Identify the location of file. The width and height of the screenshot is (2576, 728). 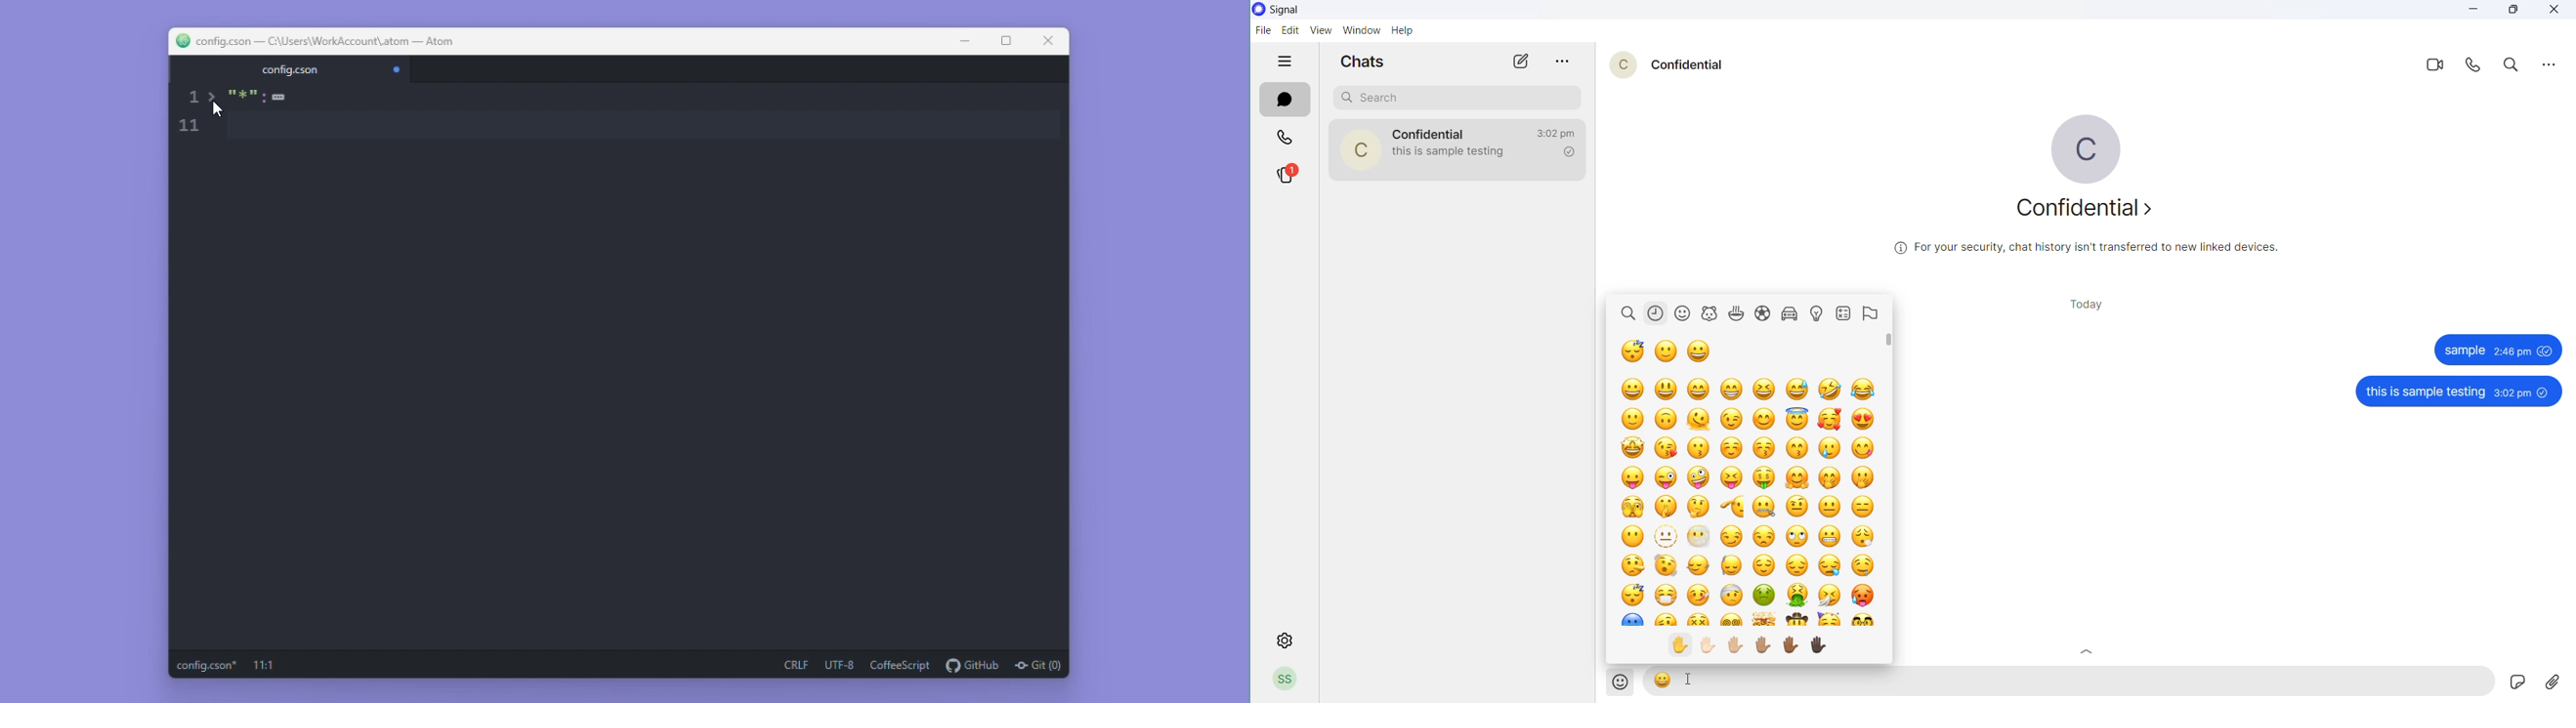
(1263, 31).